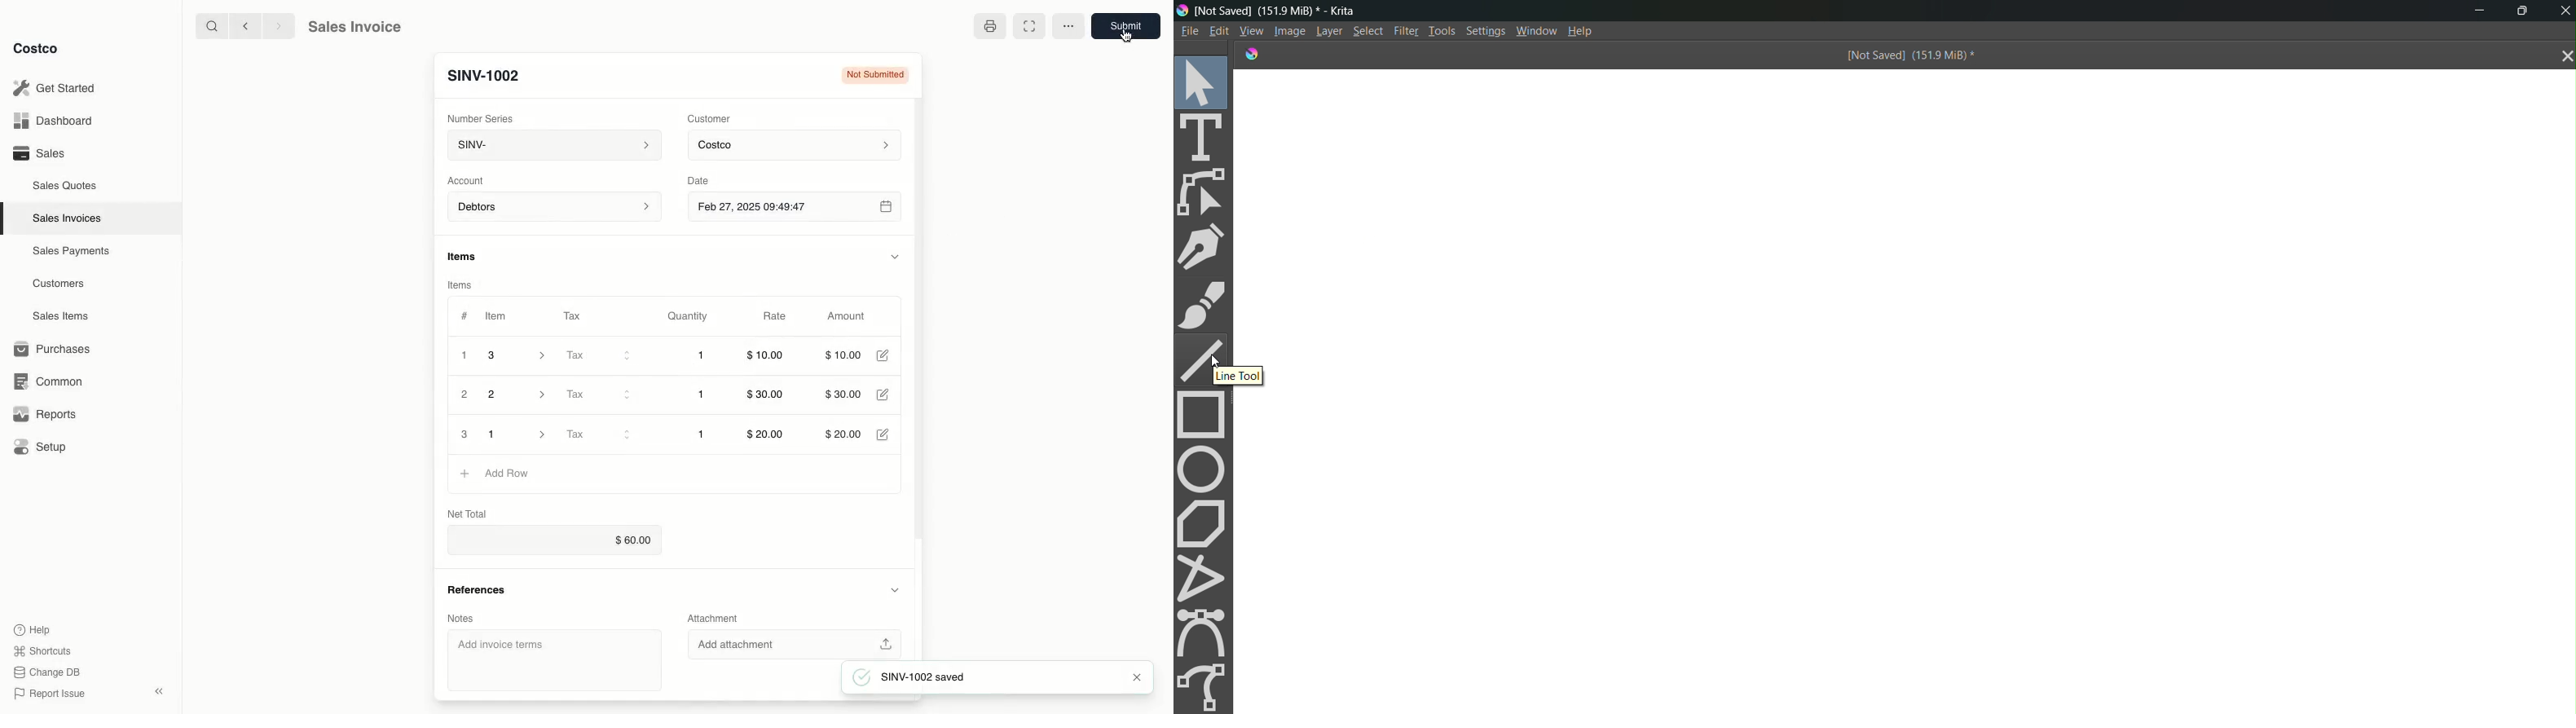 The width and height of the screenshot is (2576, 728). I want to click on Quantity, so click(689, 316).